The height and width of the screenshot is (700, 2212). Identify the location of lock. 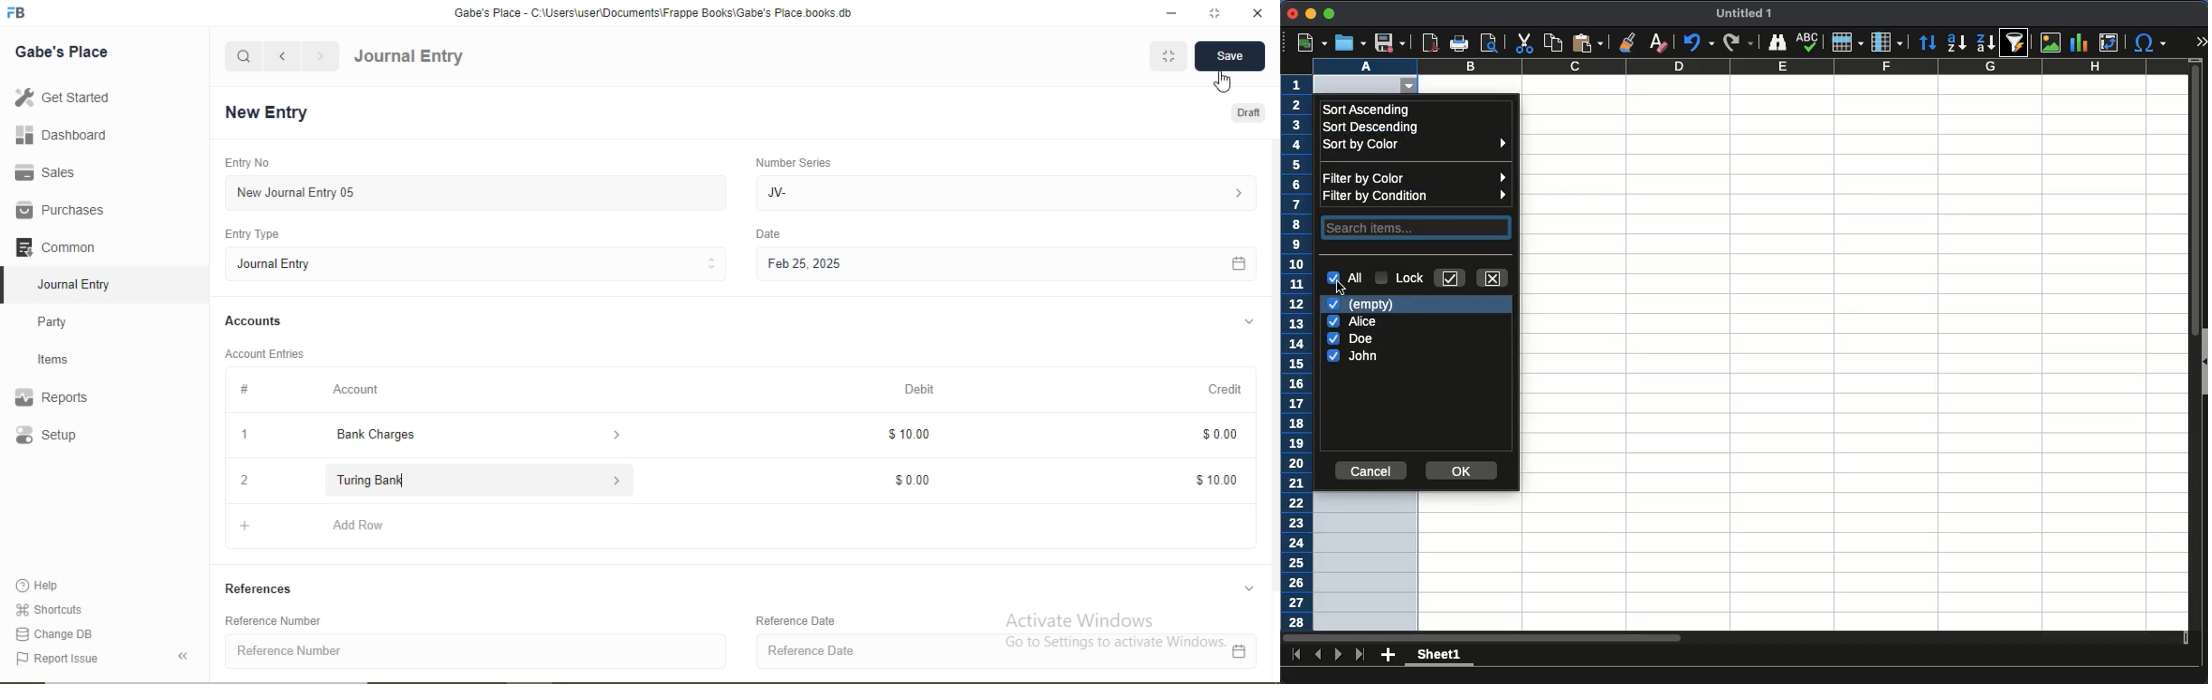
(1400, 277).